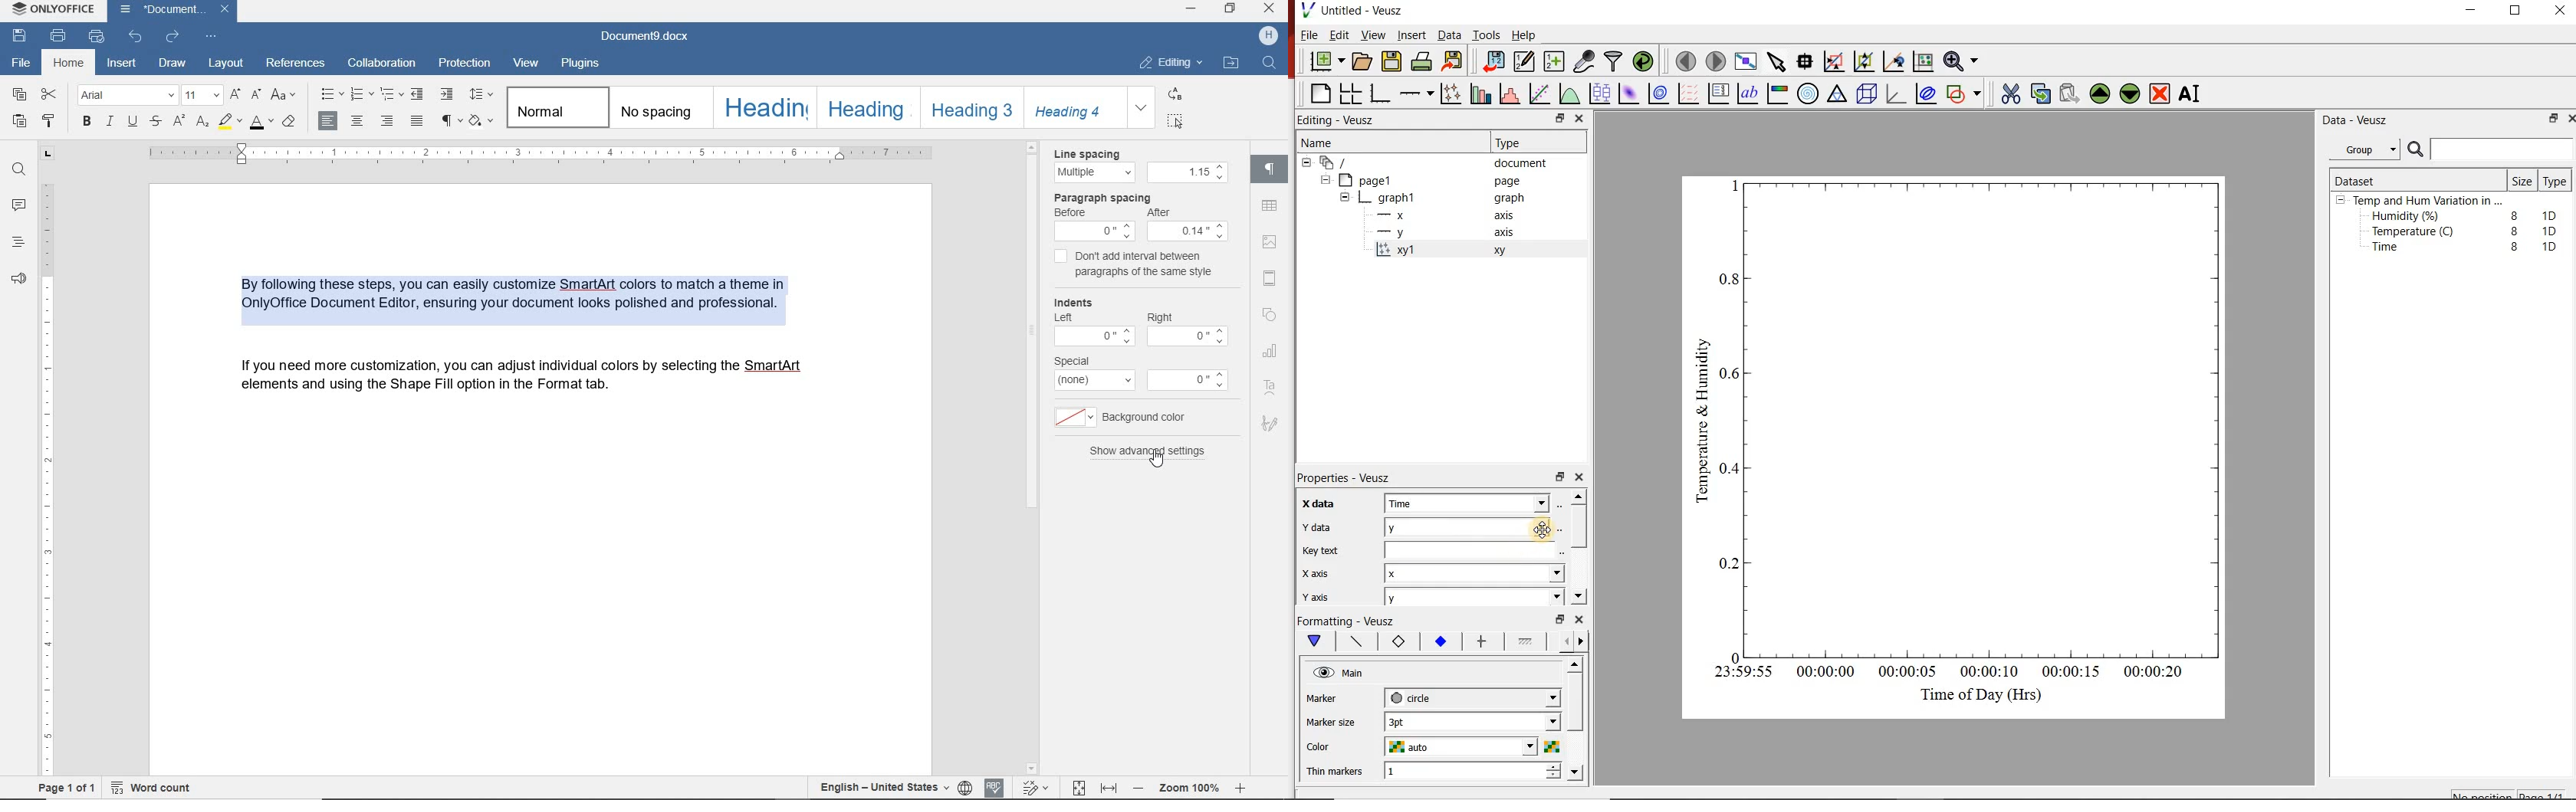 The image size is (2576, 812). What do you see at coordinates (1080, 785) in the screenshot?
I see `fit to page` at bounding box center [1080, 785].